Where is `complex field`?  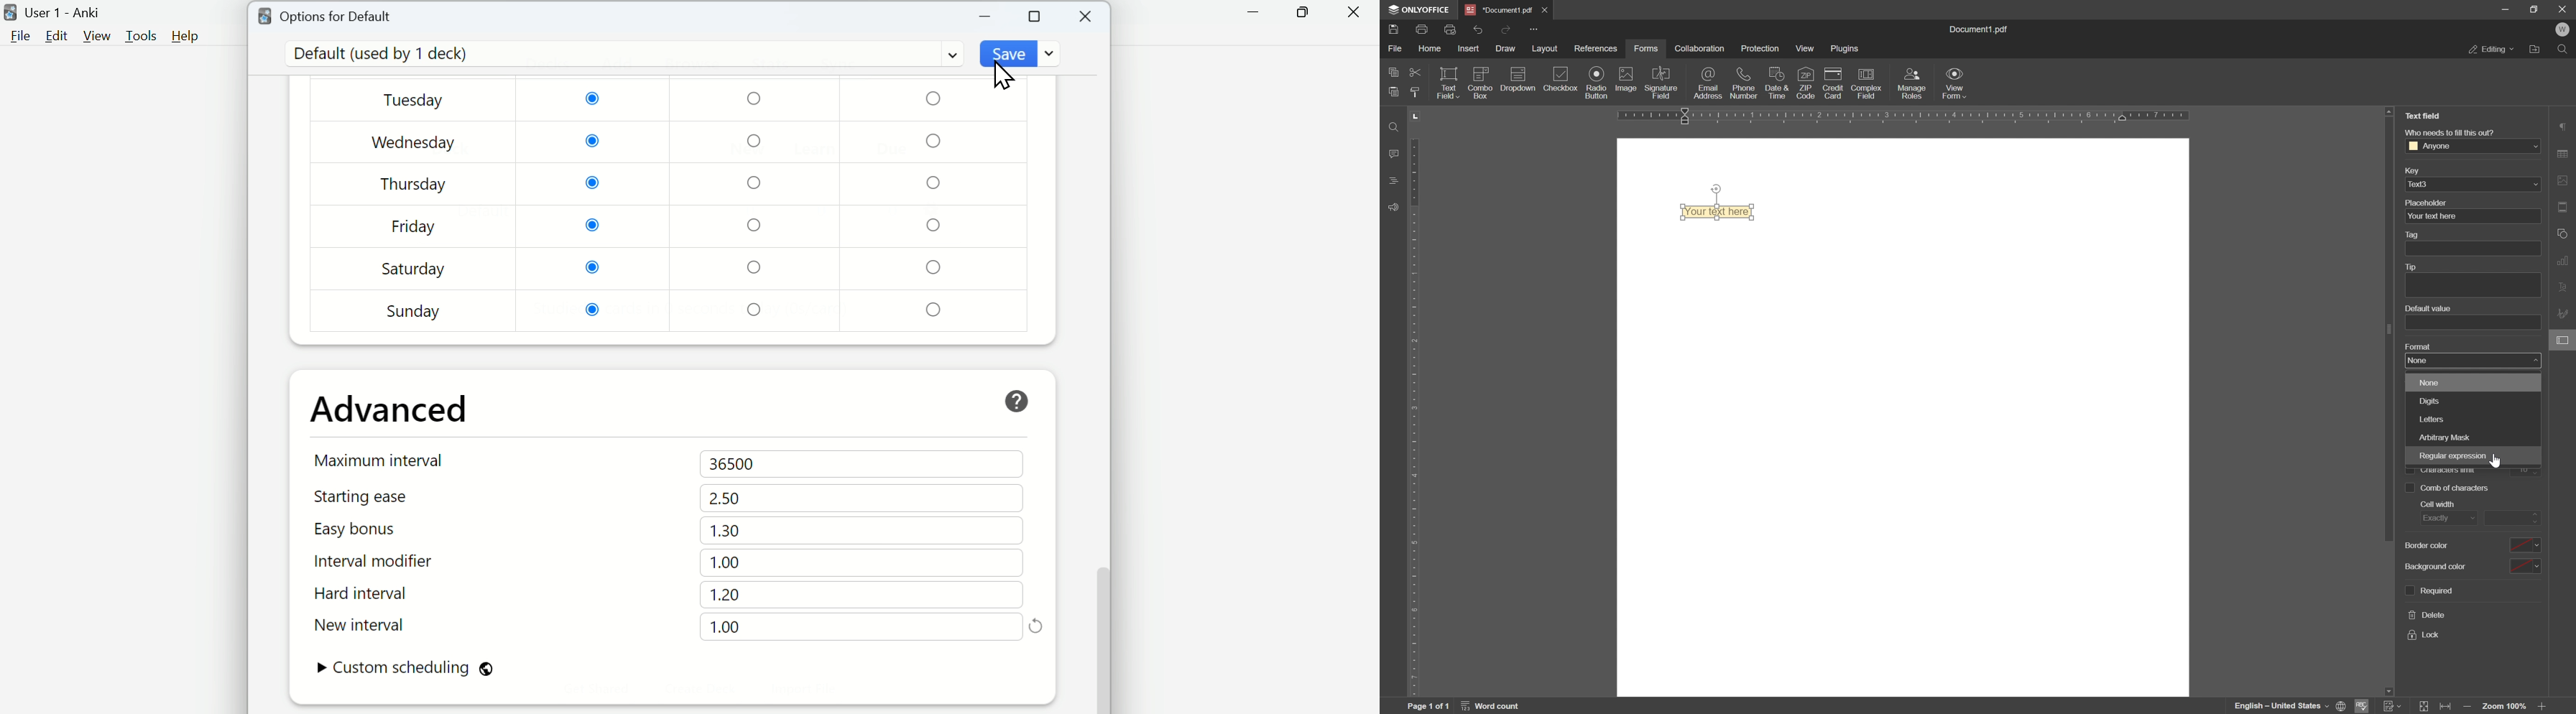 complex field is located at coordinates (1866, 84).